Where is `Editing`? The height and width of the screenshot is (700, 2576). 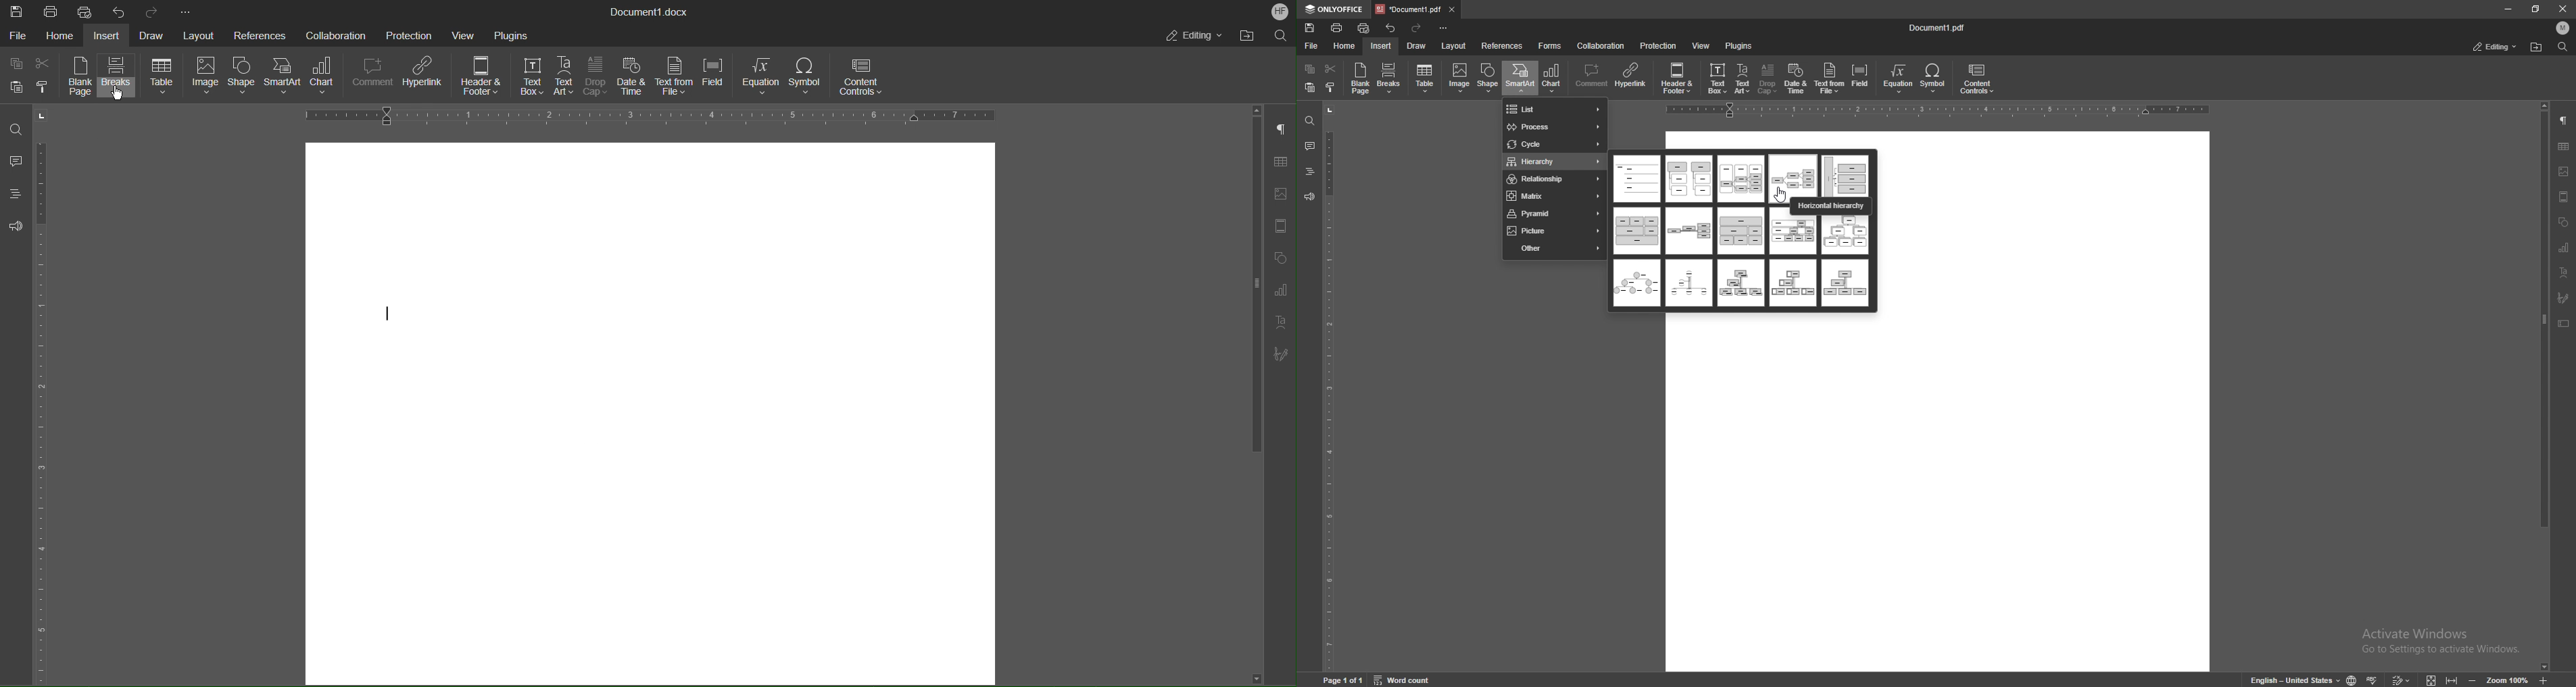
Editing is located at coordinates (1194, 36).